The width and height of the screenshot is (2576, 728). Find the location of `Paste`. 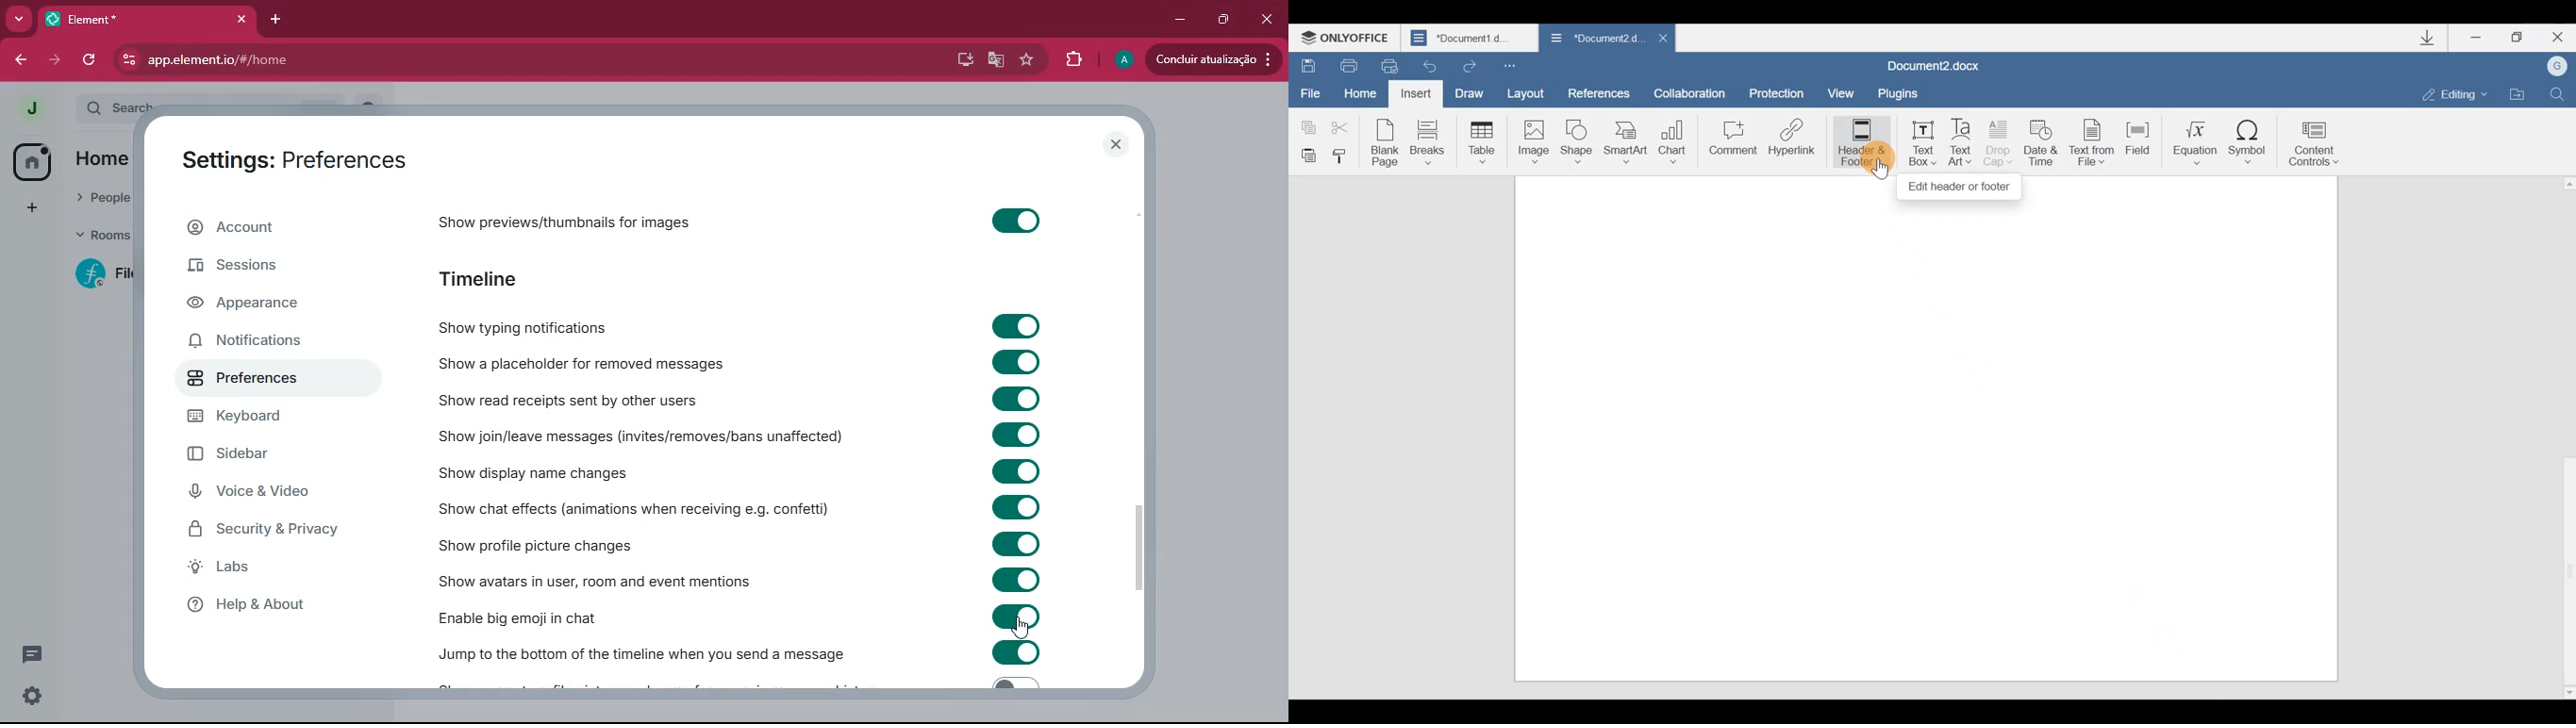

Paste is located at coordinates (1306, 154).